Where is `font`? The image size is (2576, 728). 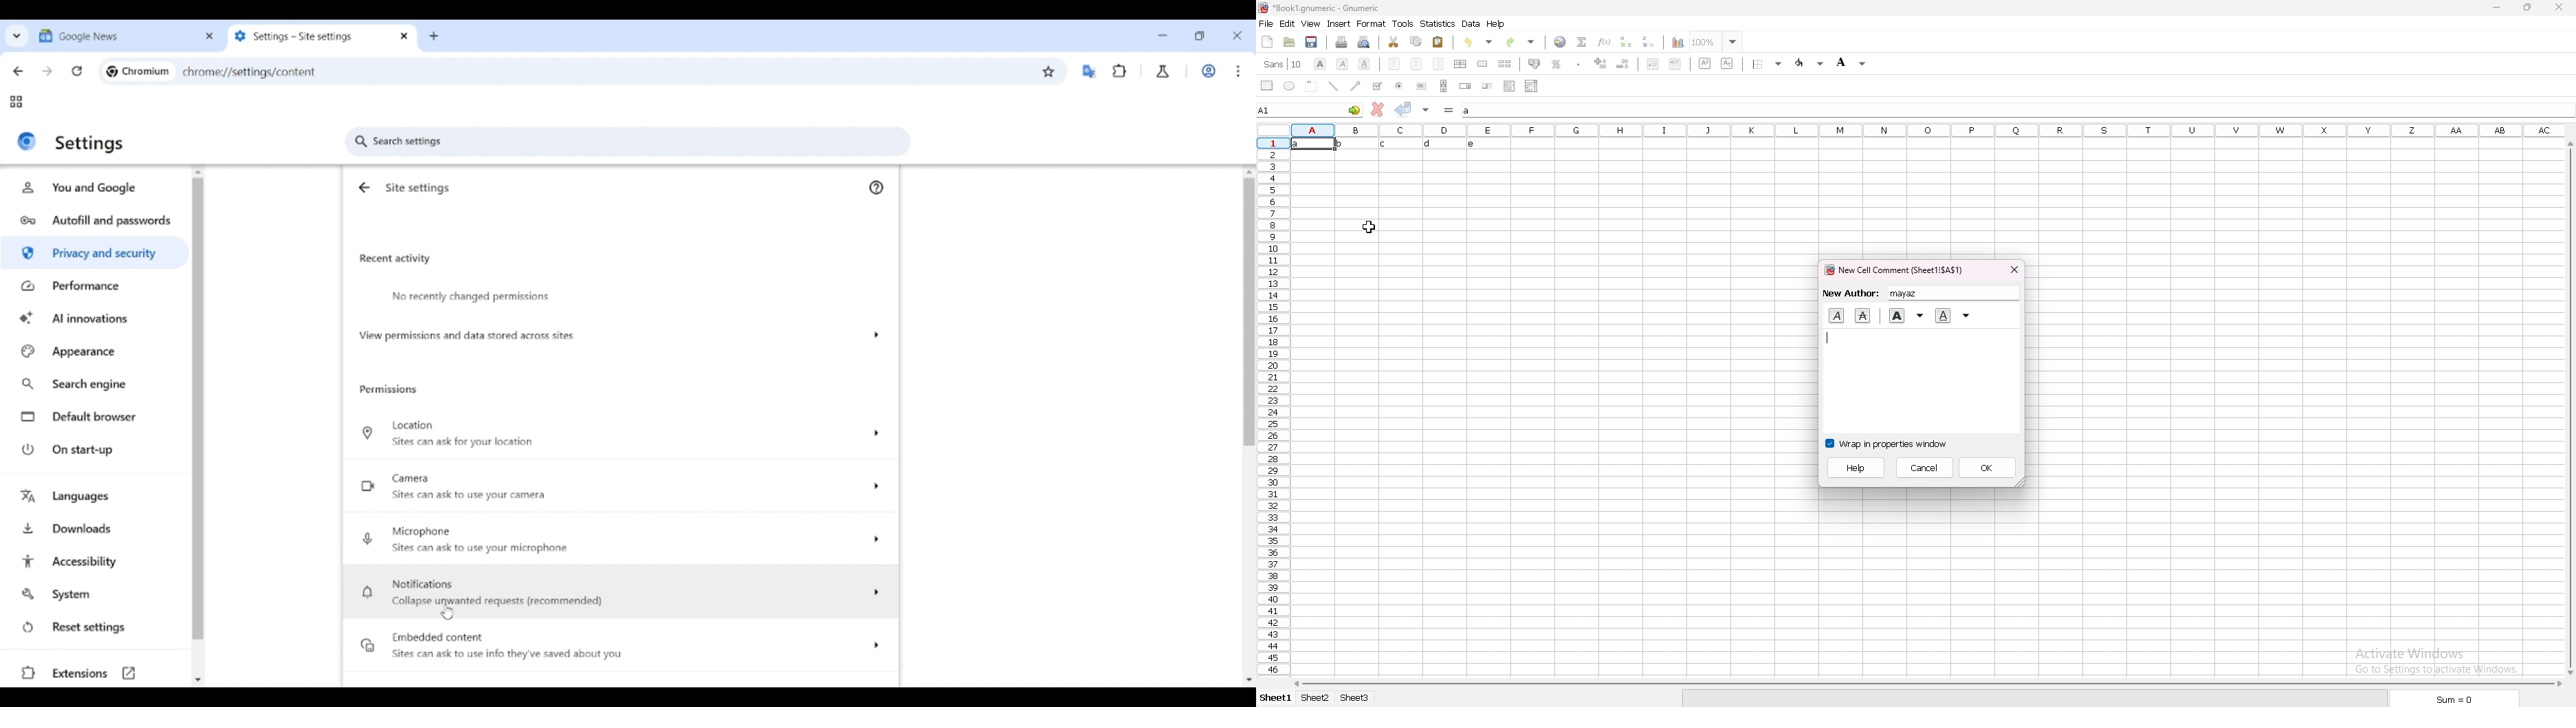 font is located at coordinates (1284, 64).